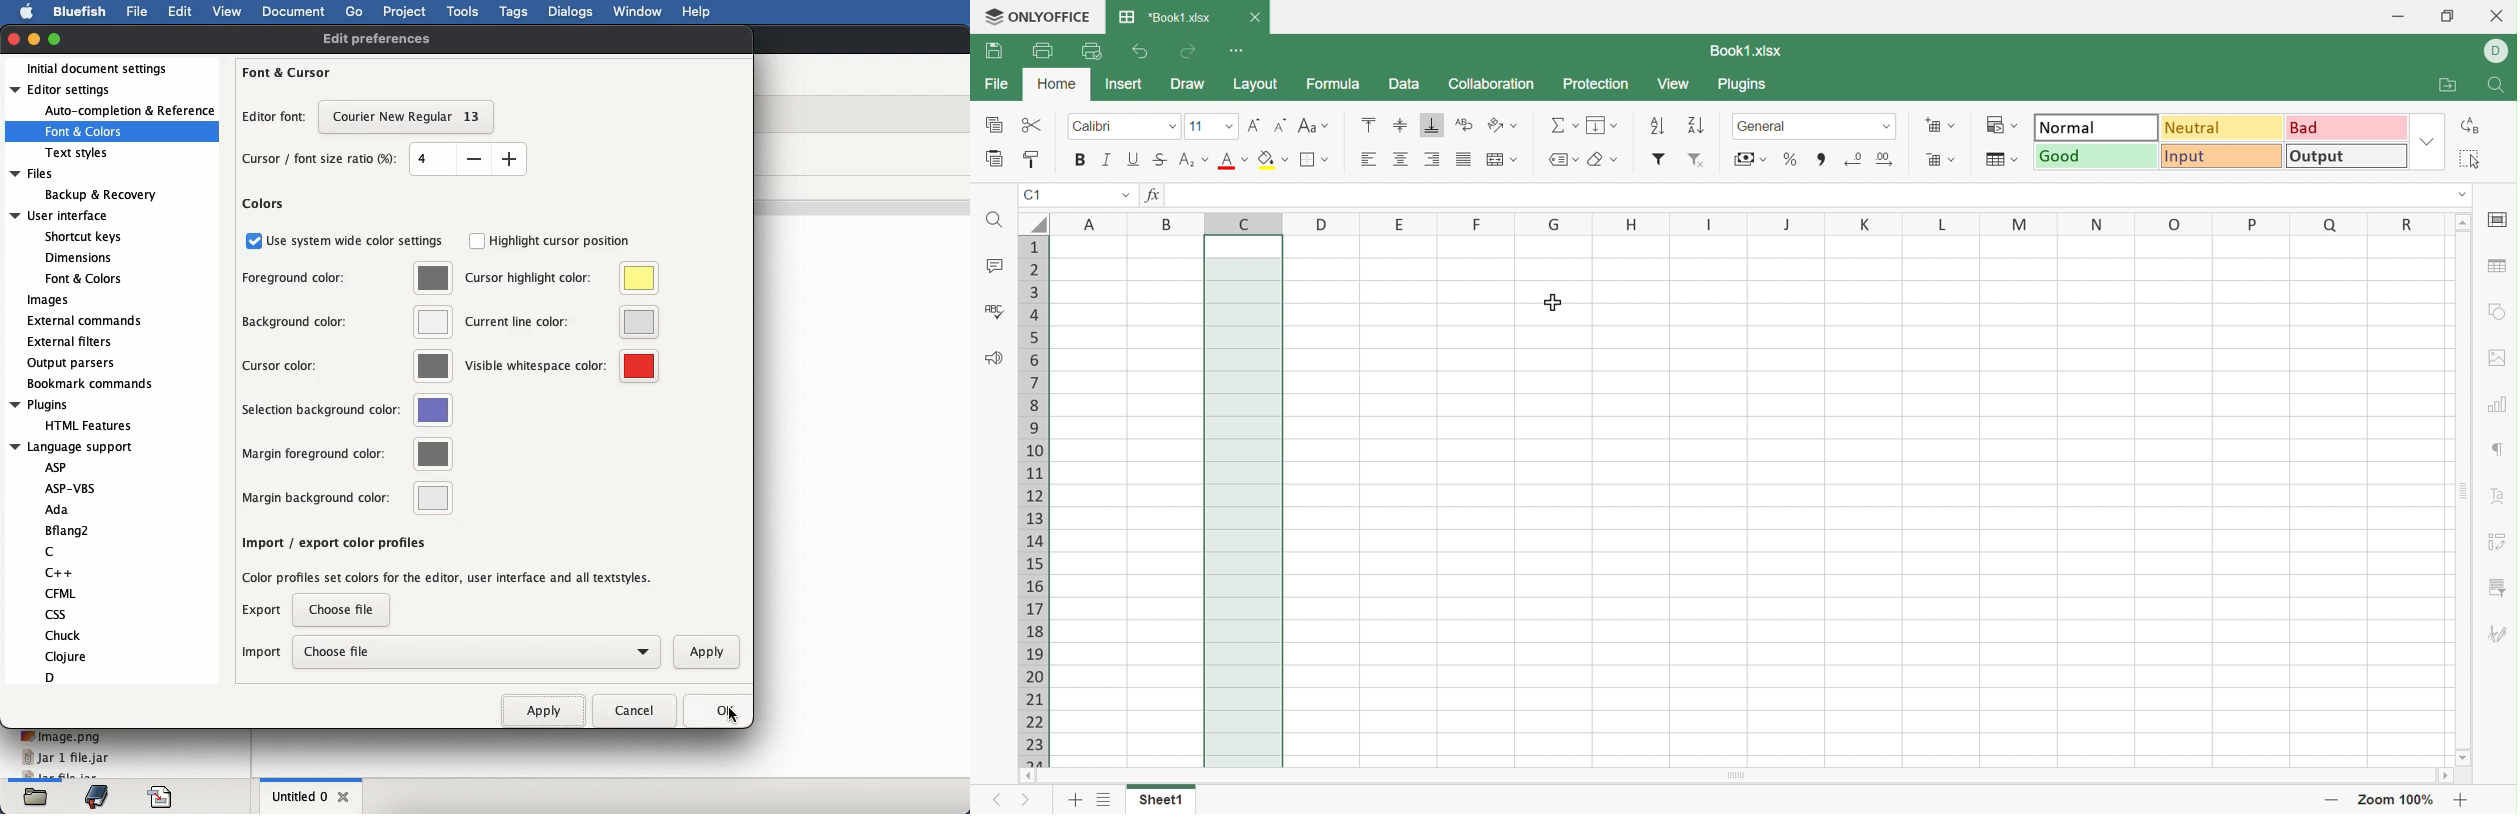  What do you see at coordinates (1230, 161) in the screenshot?
I see `Font Color` at bounding box center [1230, 161].